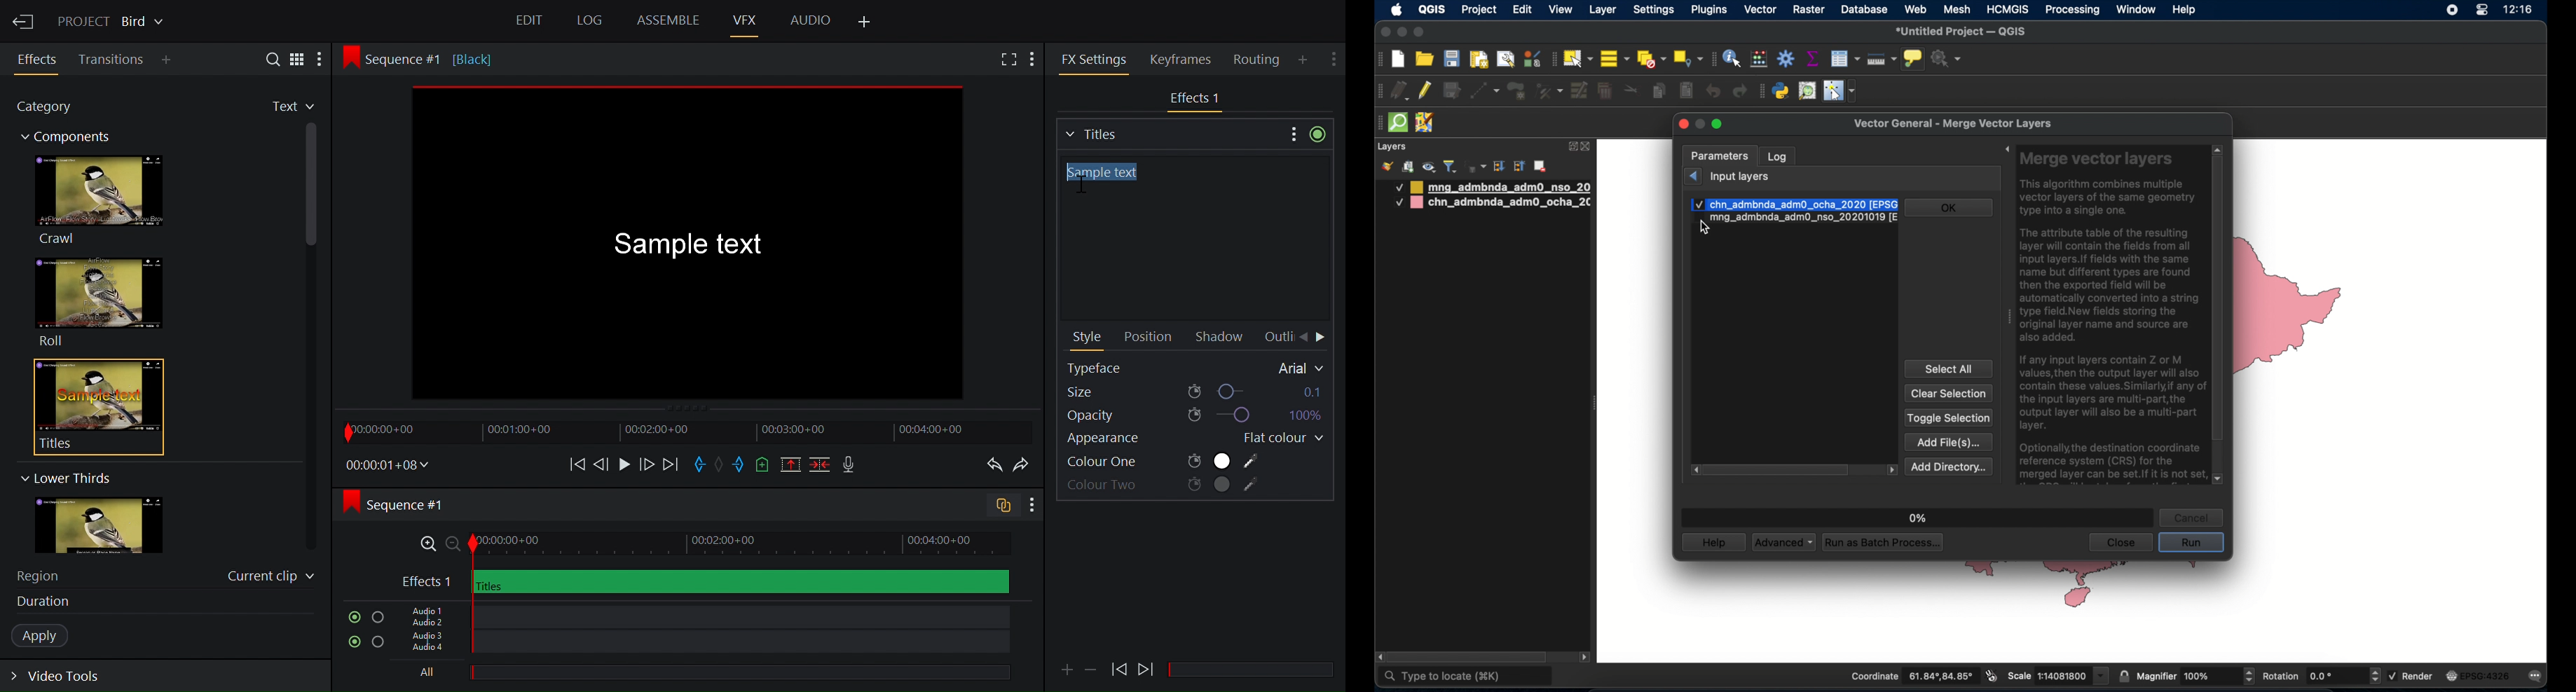 This screenshot has width=2576, height=700. Describe the element at coordinates (1387, 167) in the screenshot. I see `open layer styling panel` at that location.